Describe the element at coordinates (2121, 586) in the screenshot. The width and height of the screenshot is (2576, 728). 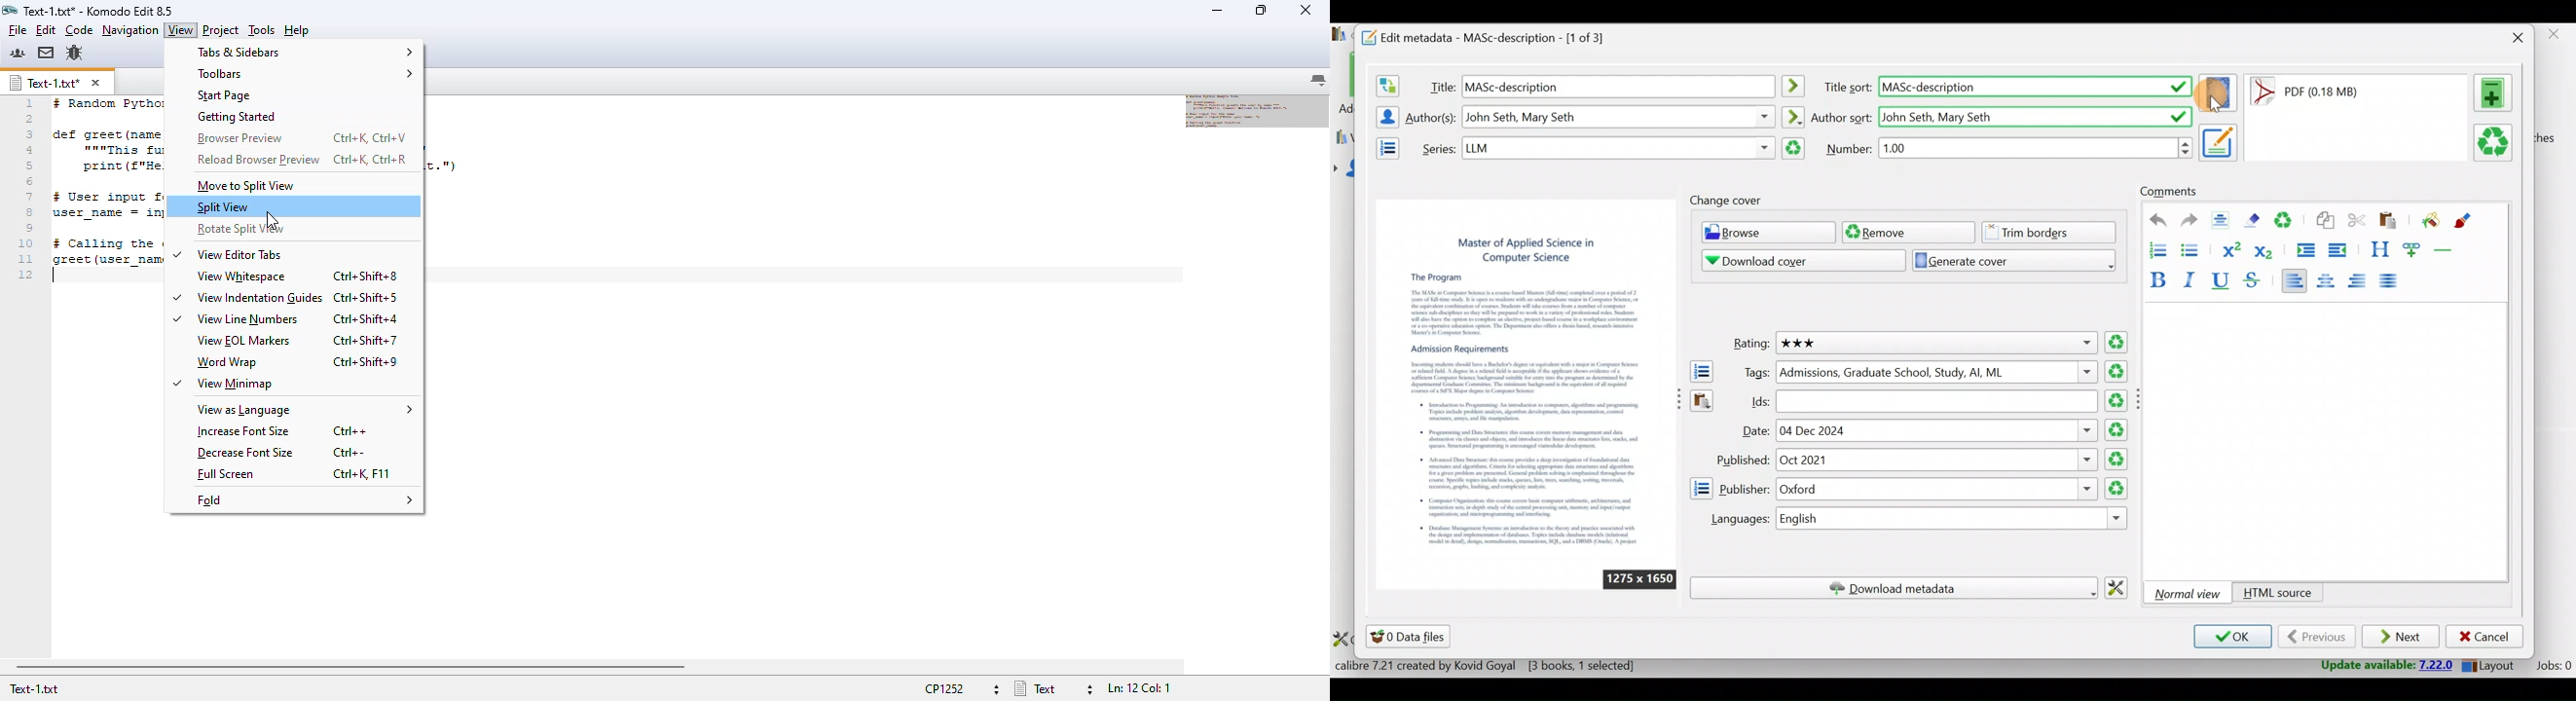
I see `Change how Calibre downloads data` at that location.